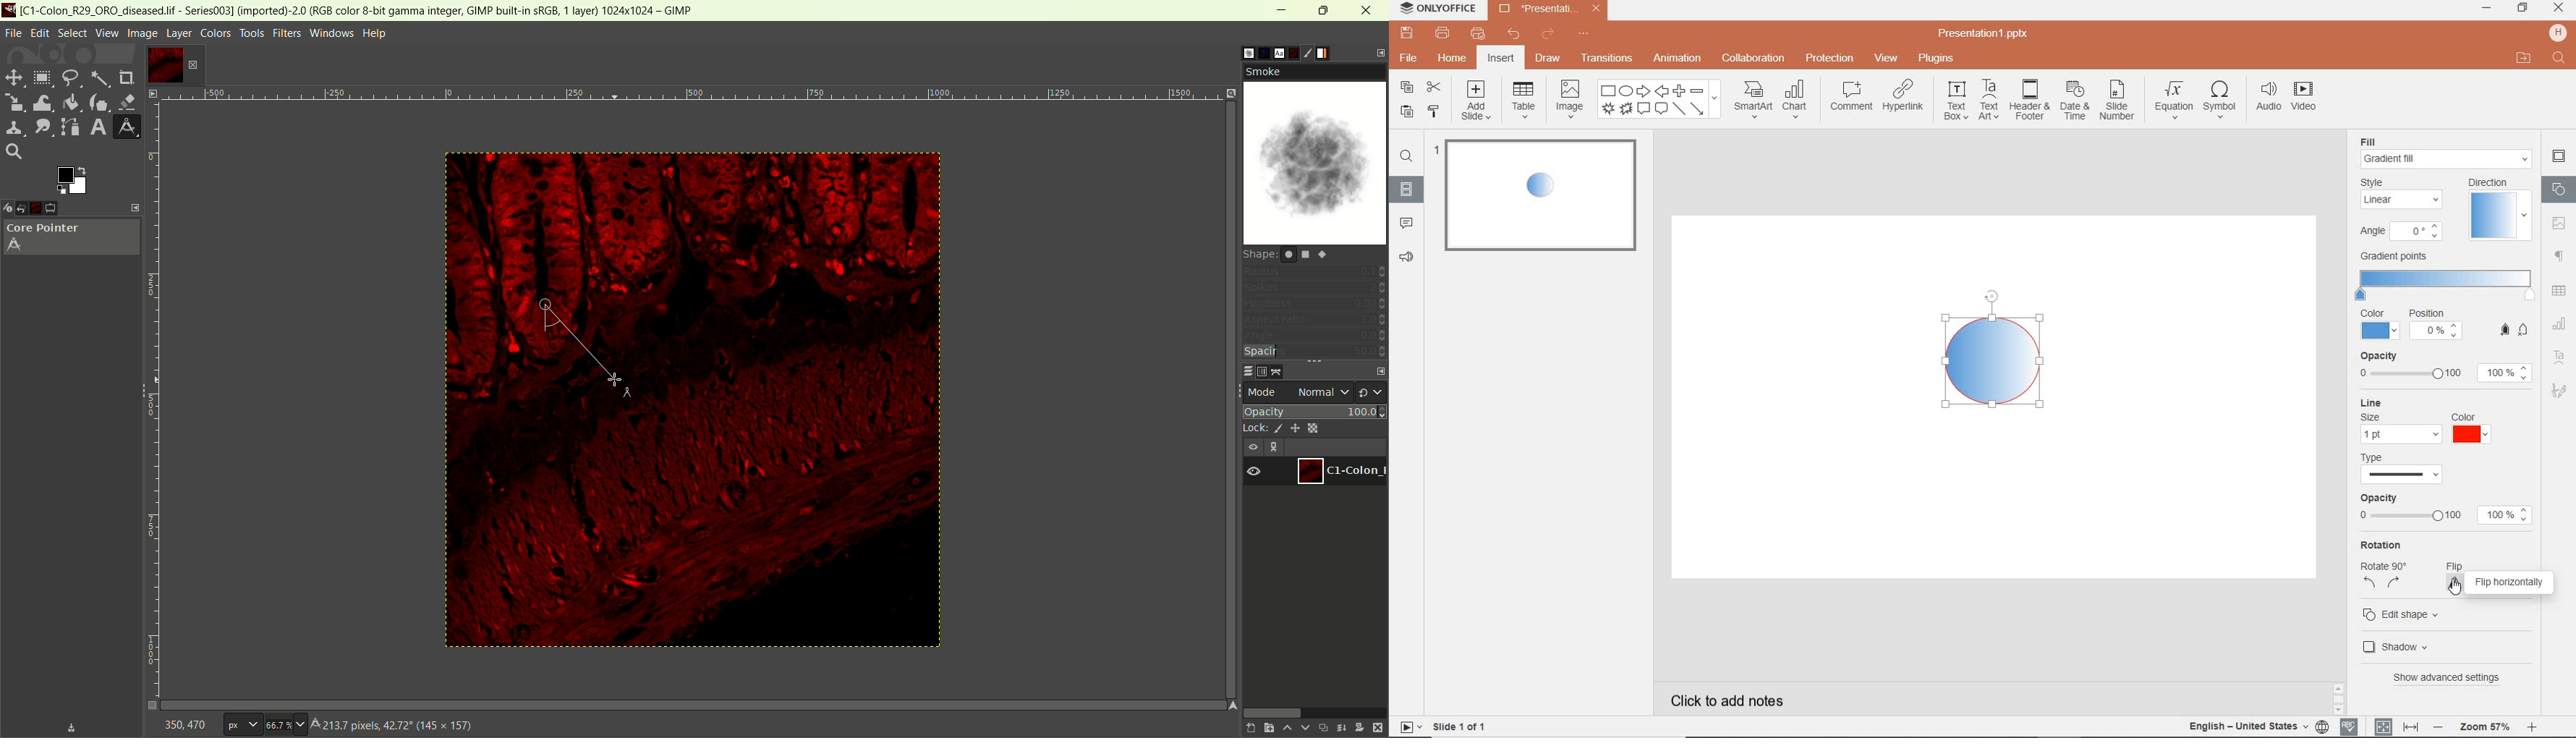 The height and width of the screenshot is (756, 2576). Describe the element at coordinates (1436, 9) in the screenshot. I see `system name` at that location.